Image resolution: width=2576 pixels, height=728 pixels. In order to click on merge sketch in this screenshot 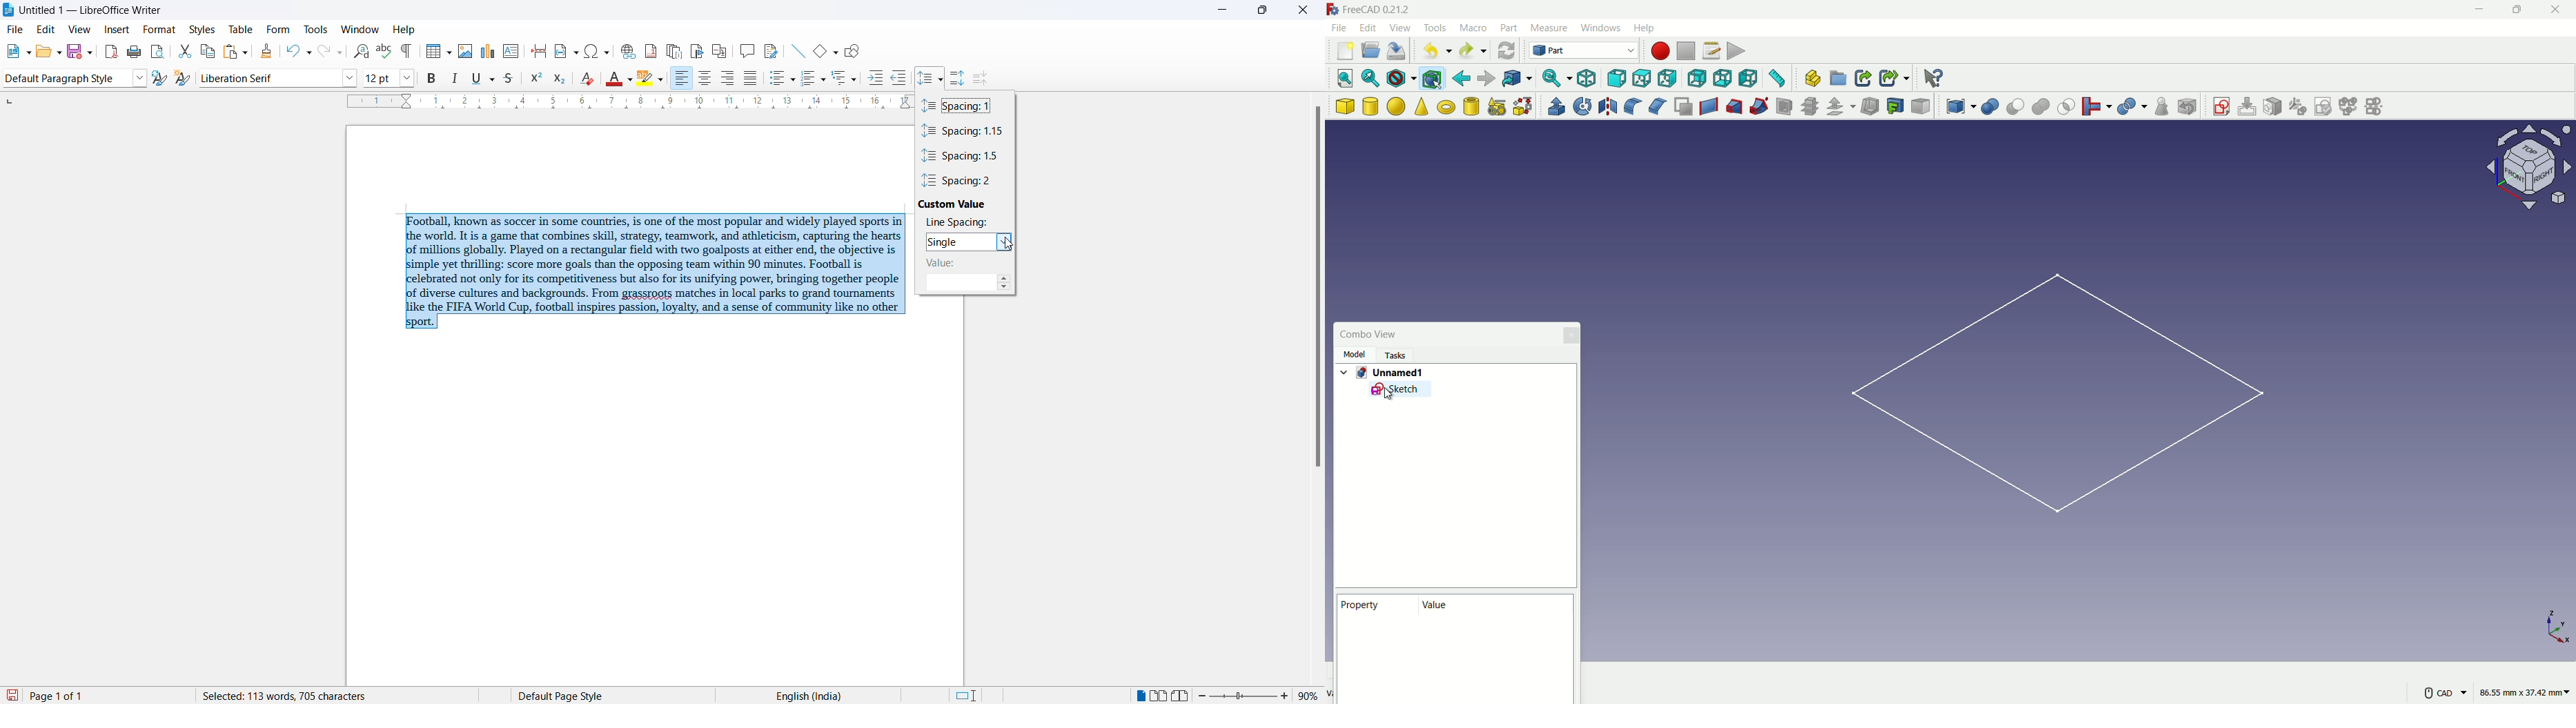, I will do `click(2349, 106)`.